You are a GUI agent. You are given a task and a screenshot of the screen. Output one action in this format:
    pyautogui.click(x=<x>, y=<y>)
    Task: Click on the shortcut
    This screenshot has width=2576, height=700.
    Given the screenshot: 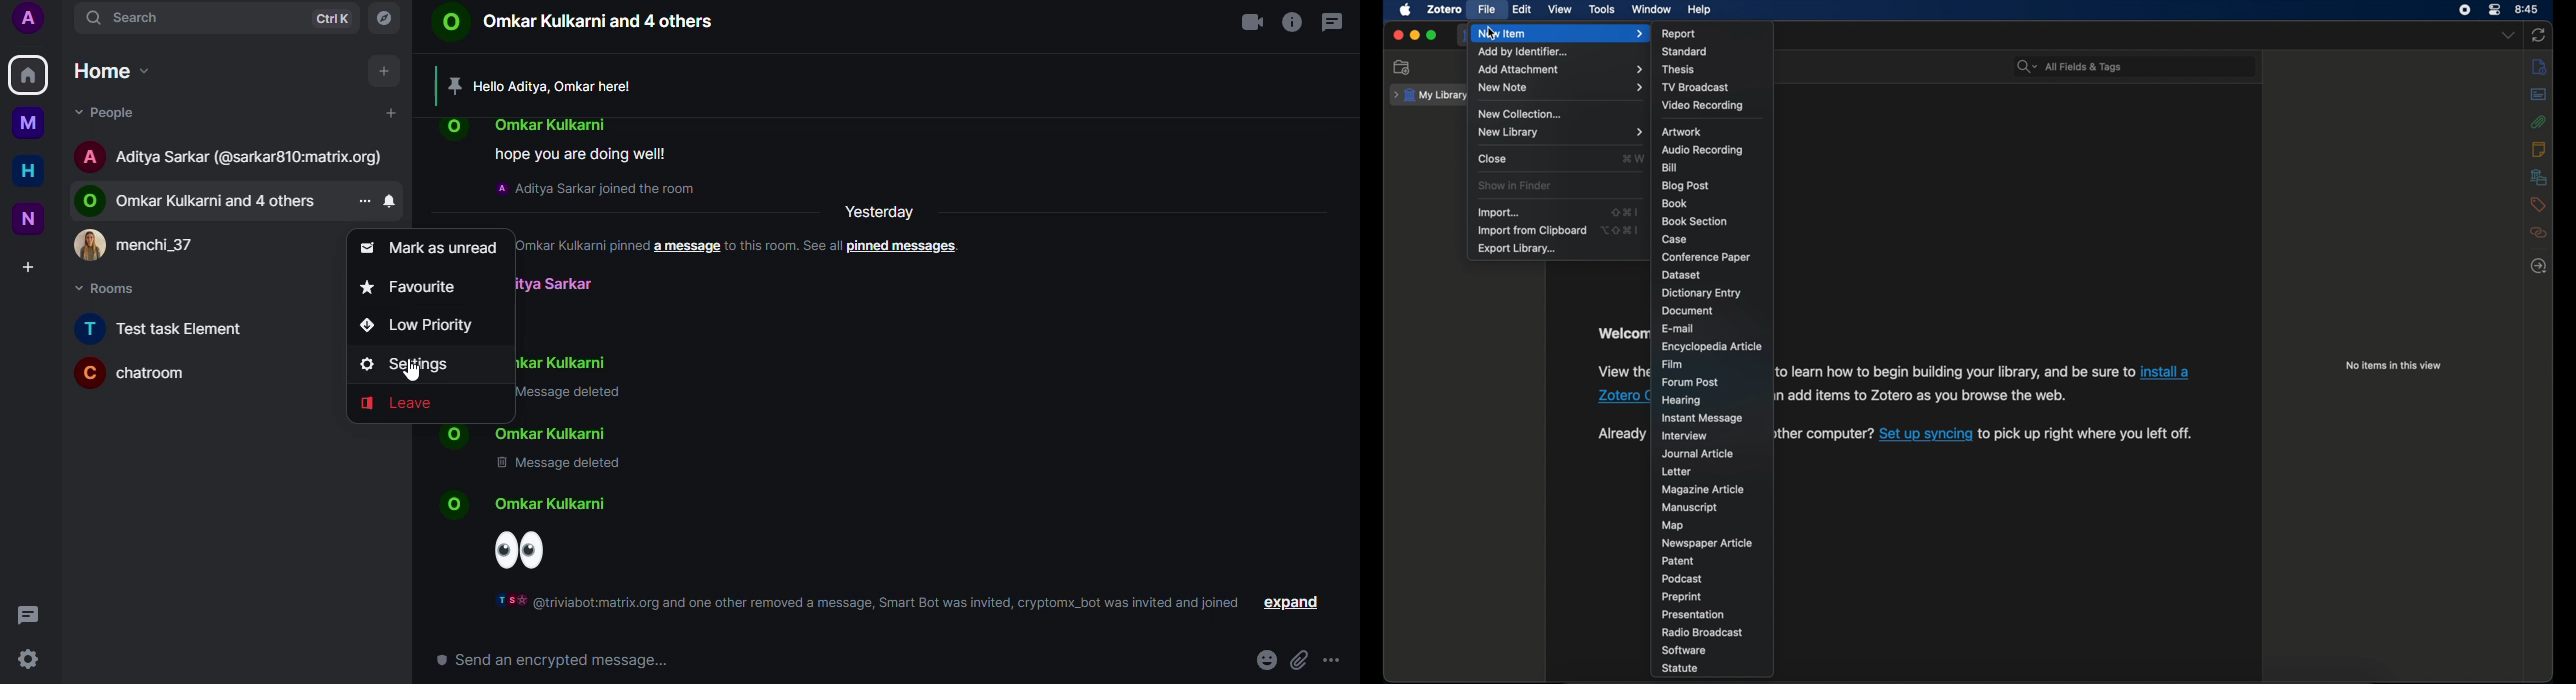 What is the action you would take?
    pyautogui.click(x=1634, y=159)
    